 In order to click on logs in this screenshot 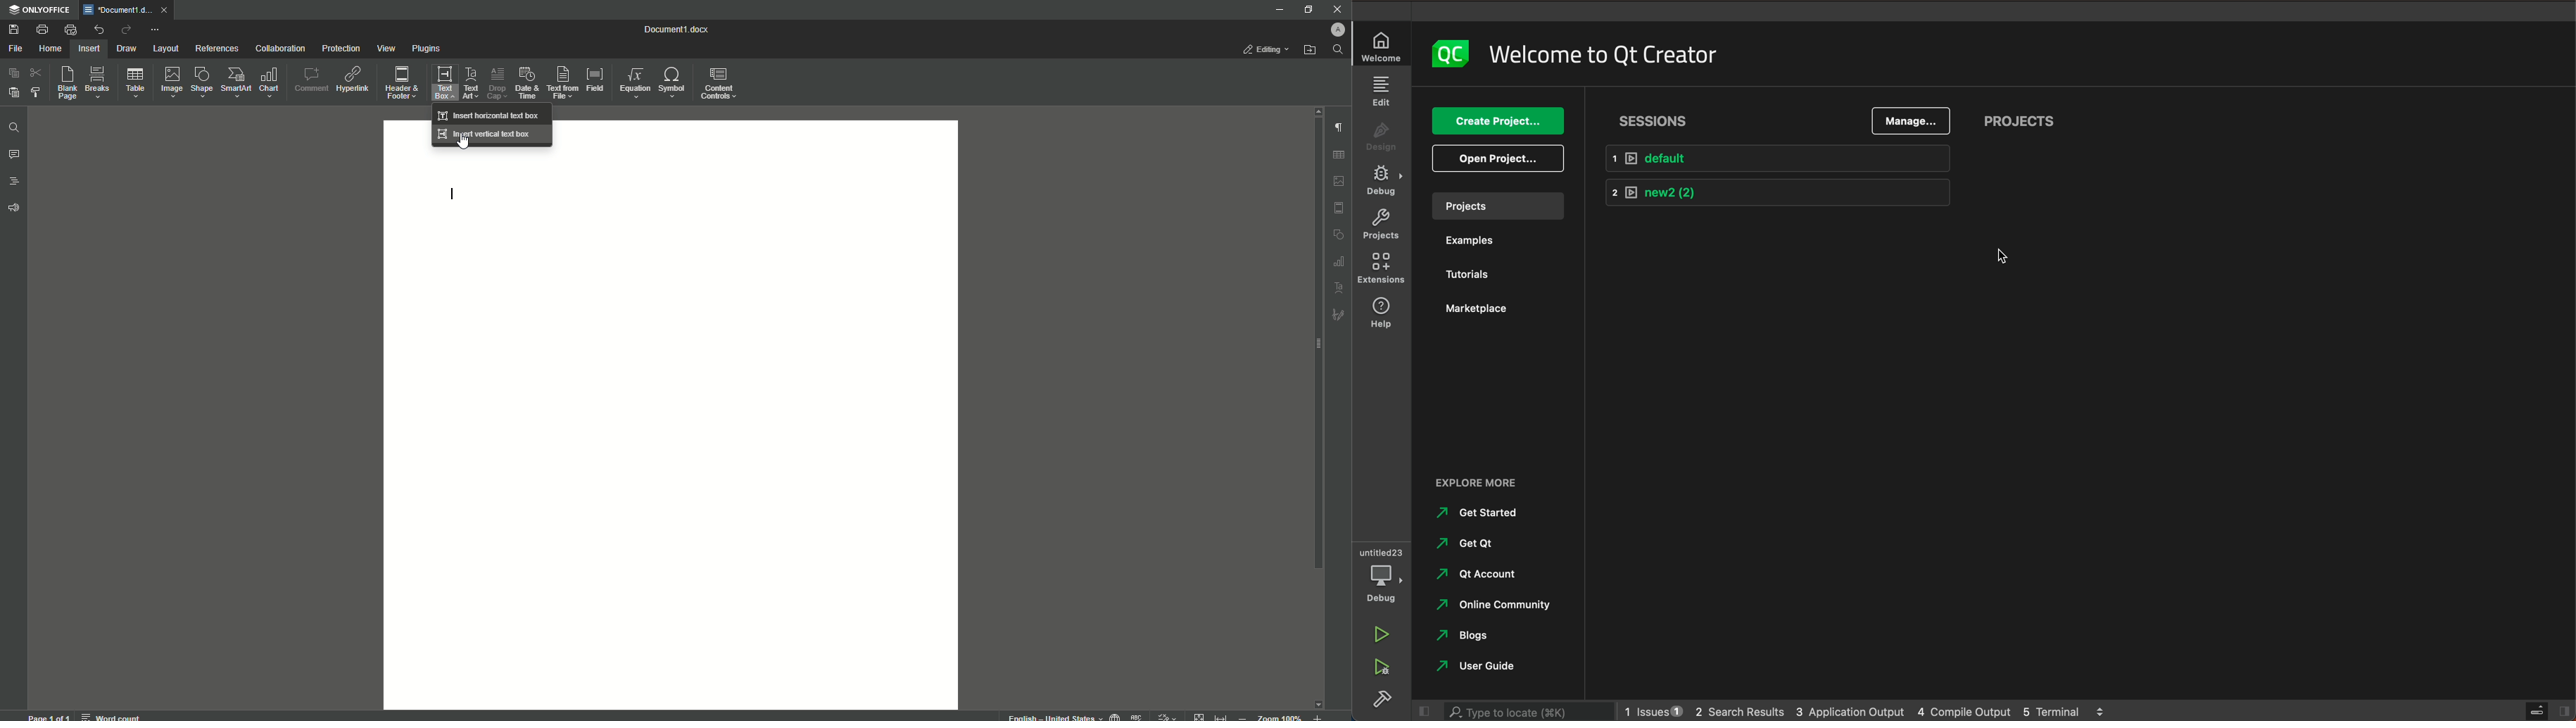, I will do `click(1868, 711)`.